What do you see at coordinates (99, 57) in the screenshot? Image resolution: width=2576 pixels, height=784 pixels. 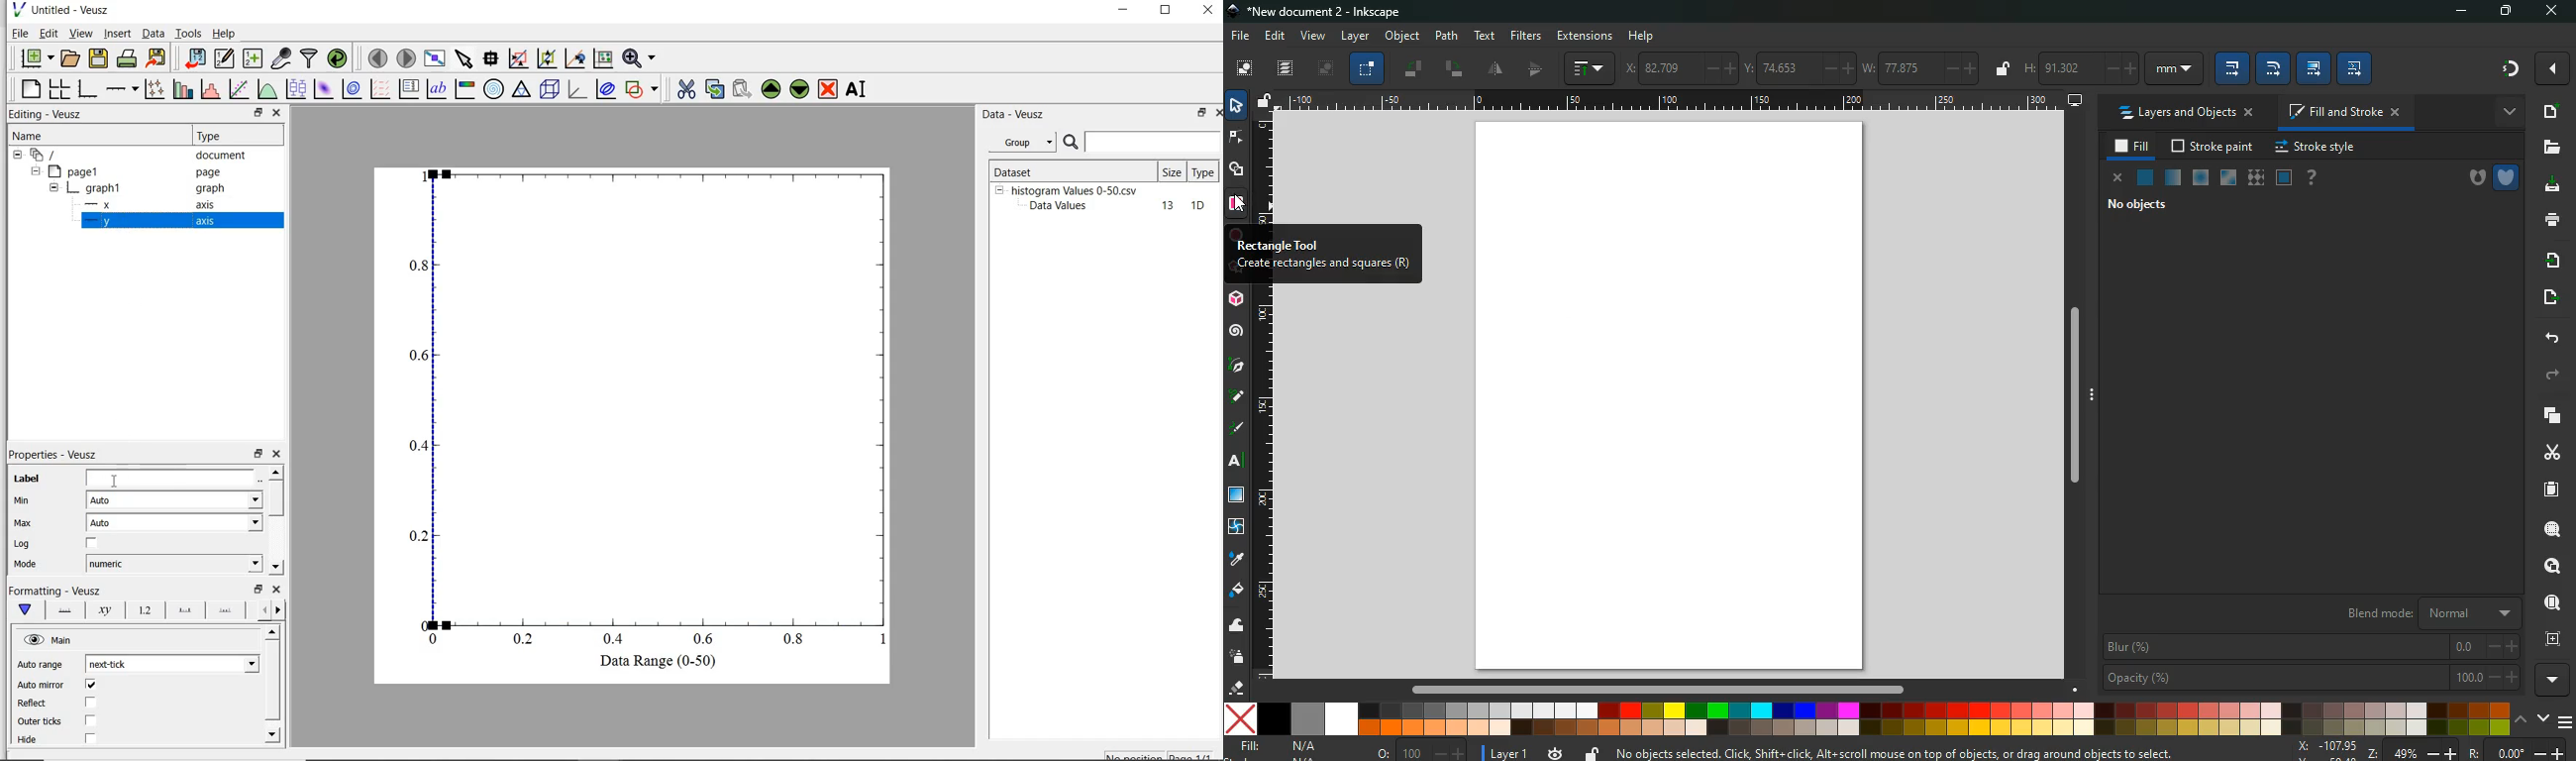 I see `save` at bounding box center [99, 57].